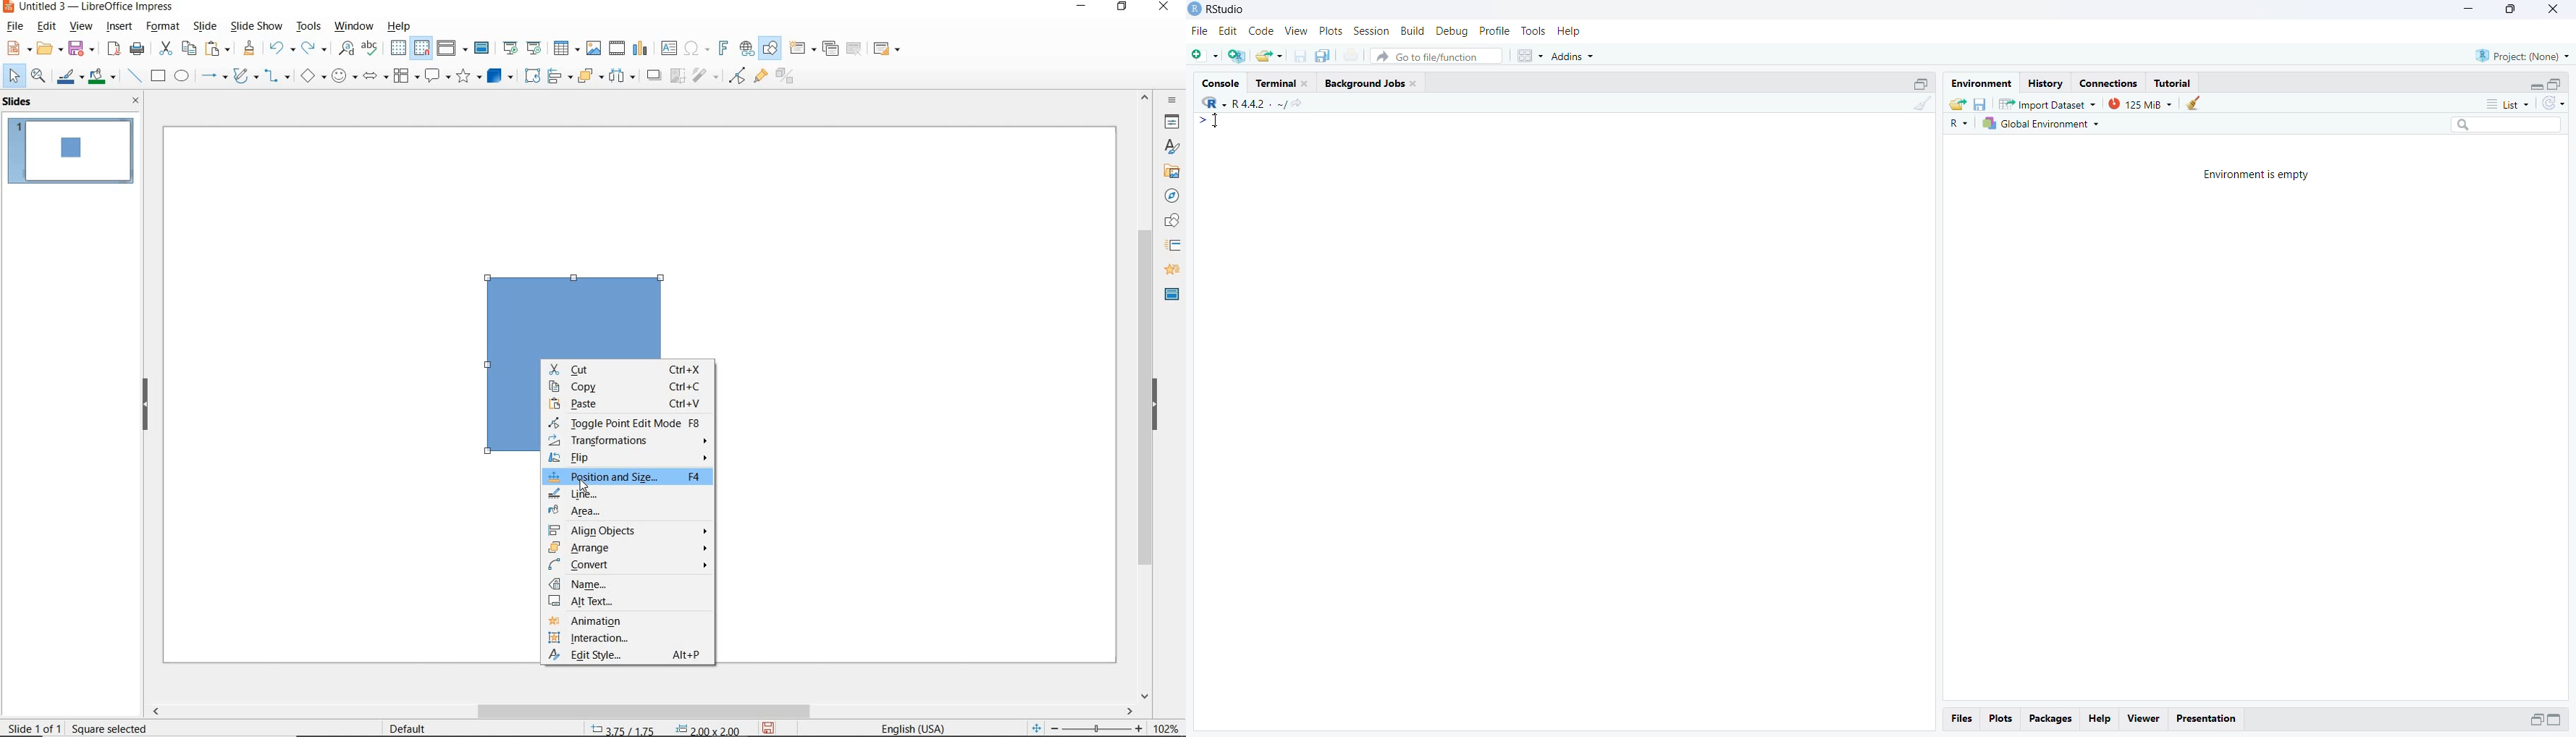  I want to click on Code, so click(1260, 31).